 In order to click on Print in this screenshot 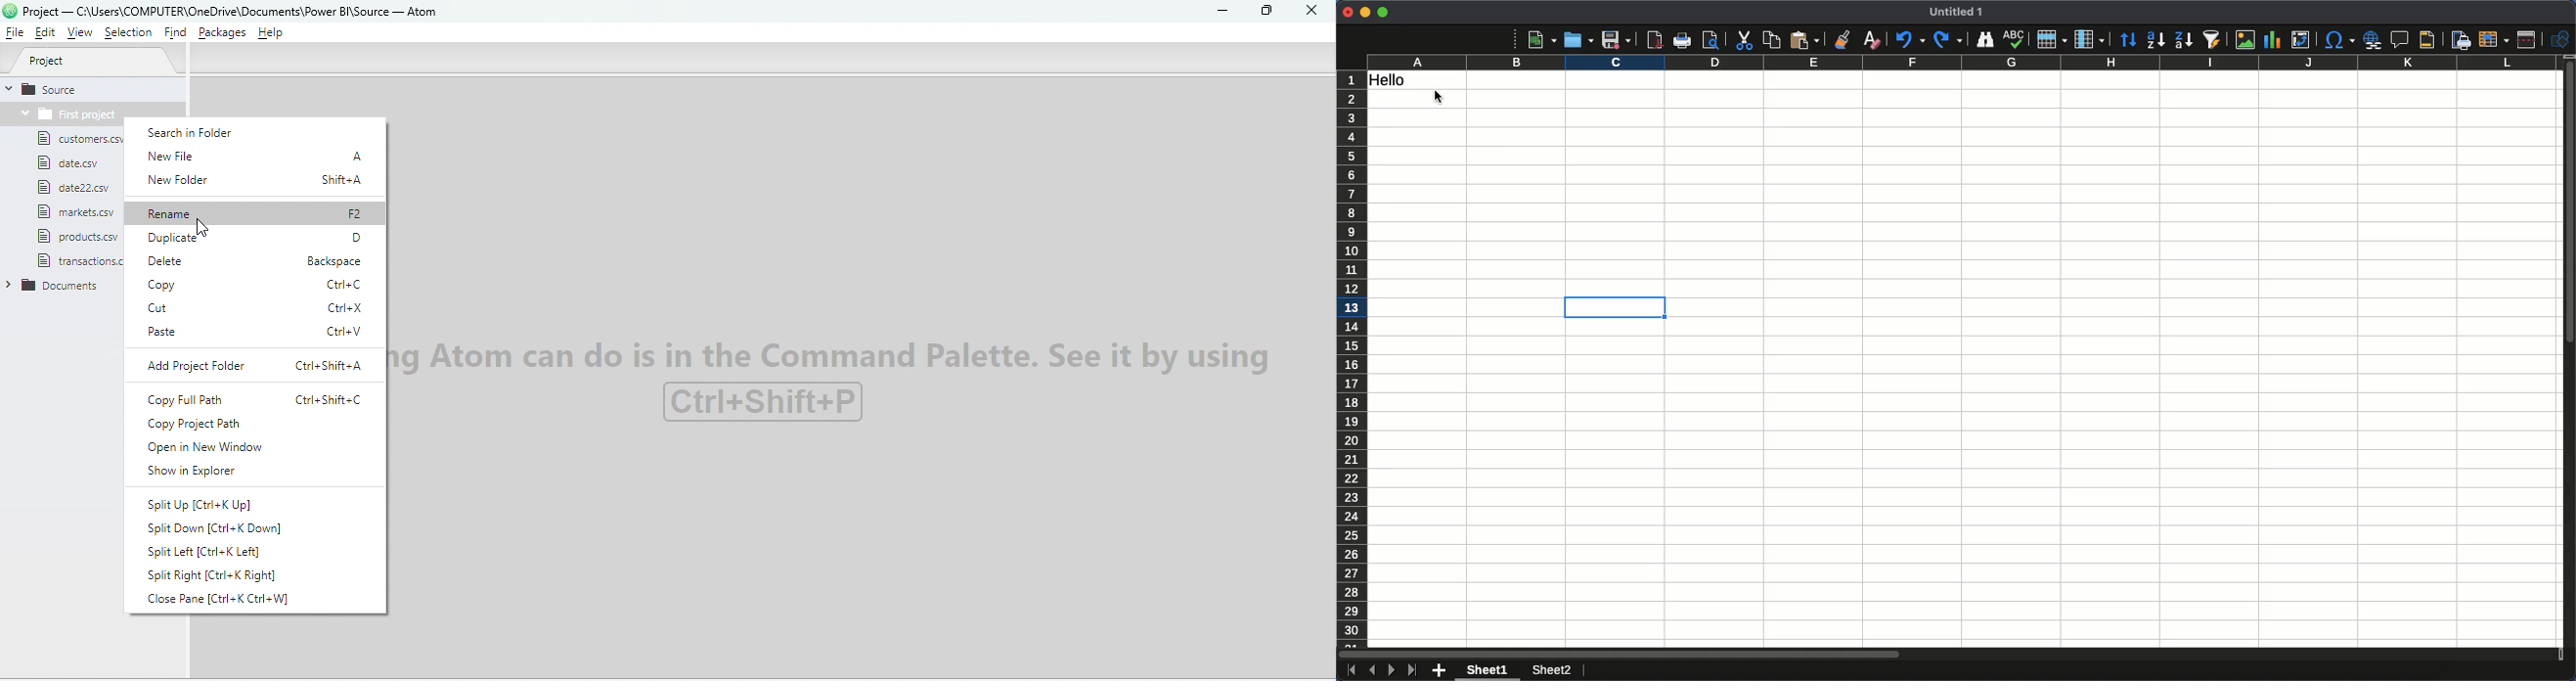, I will do `click(1684, 41)`.